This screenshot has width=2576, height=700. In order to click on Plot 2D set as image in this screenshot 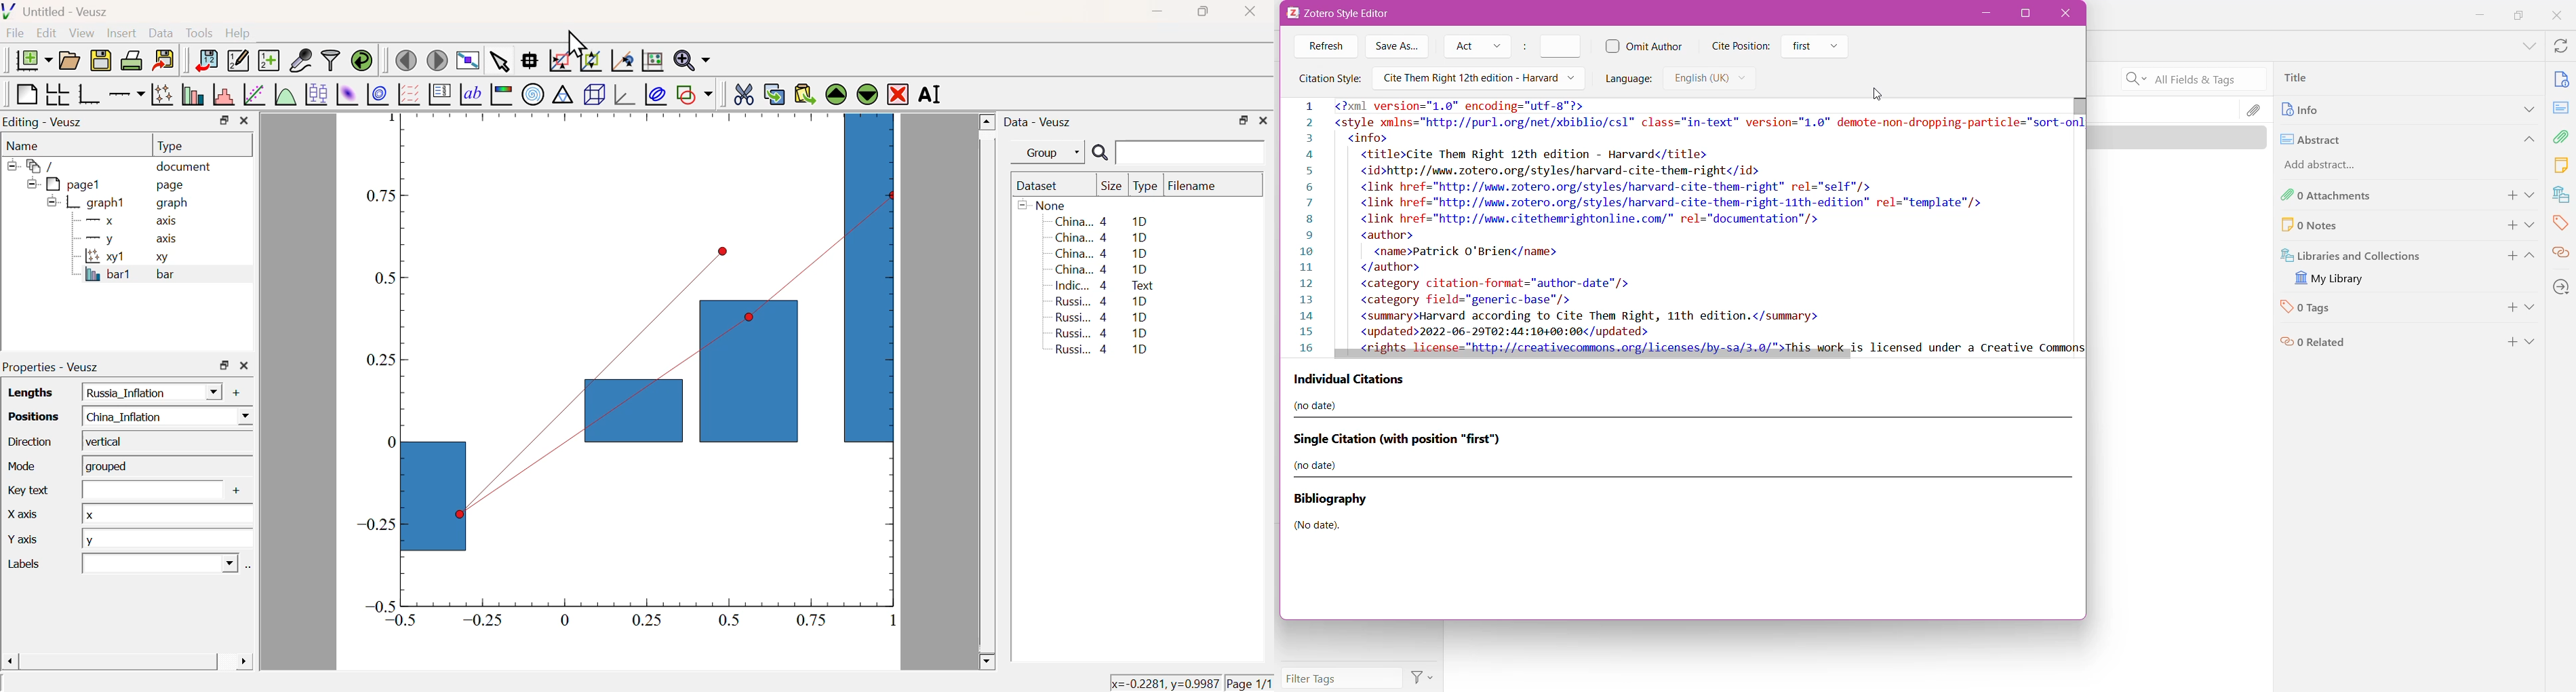, I will do `click(346, 95)`.